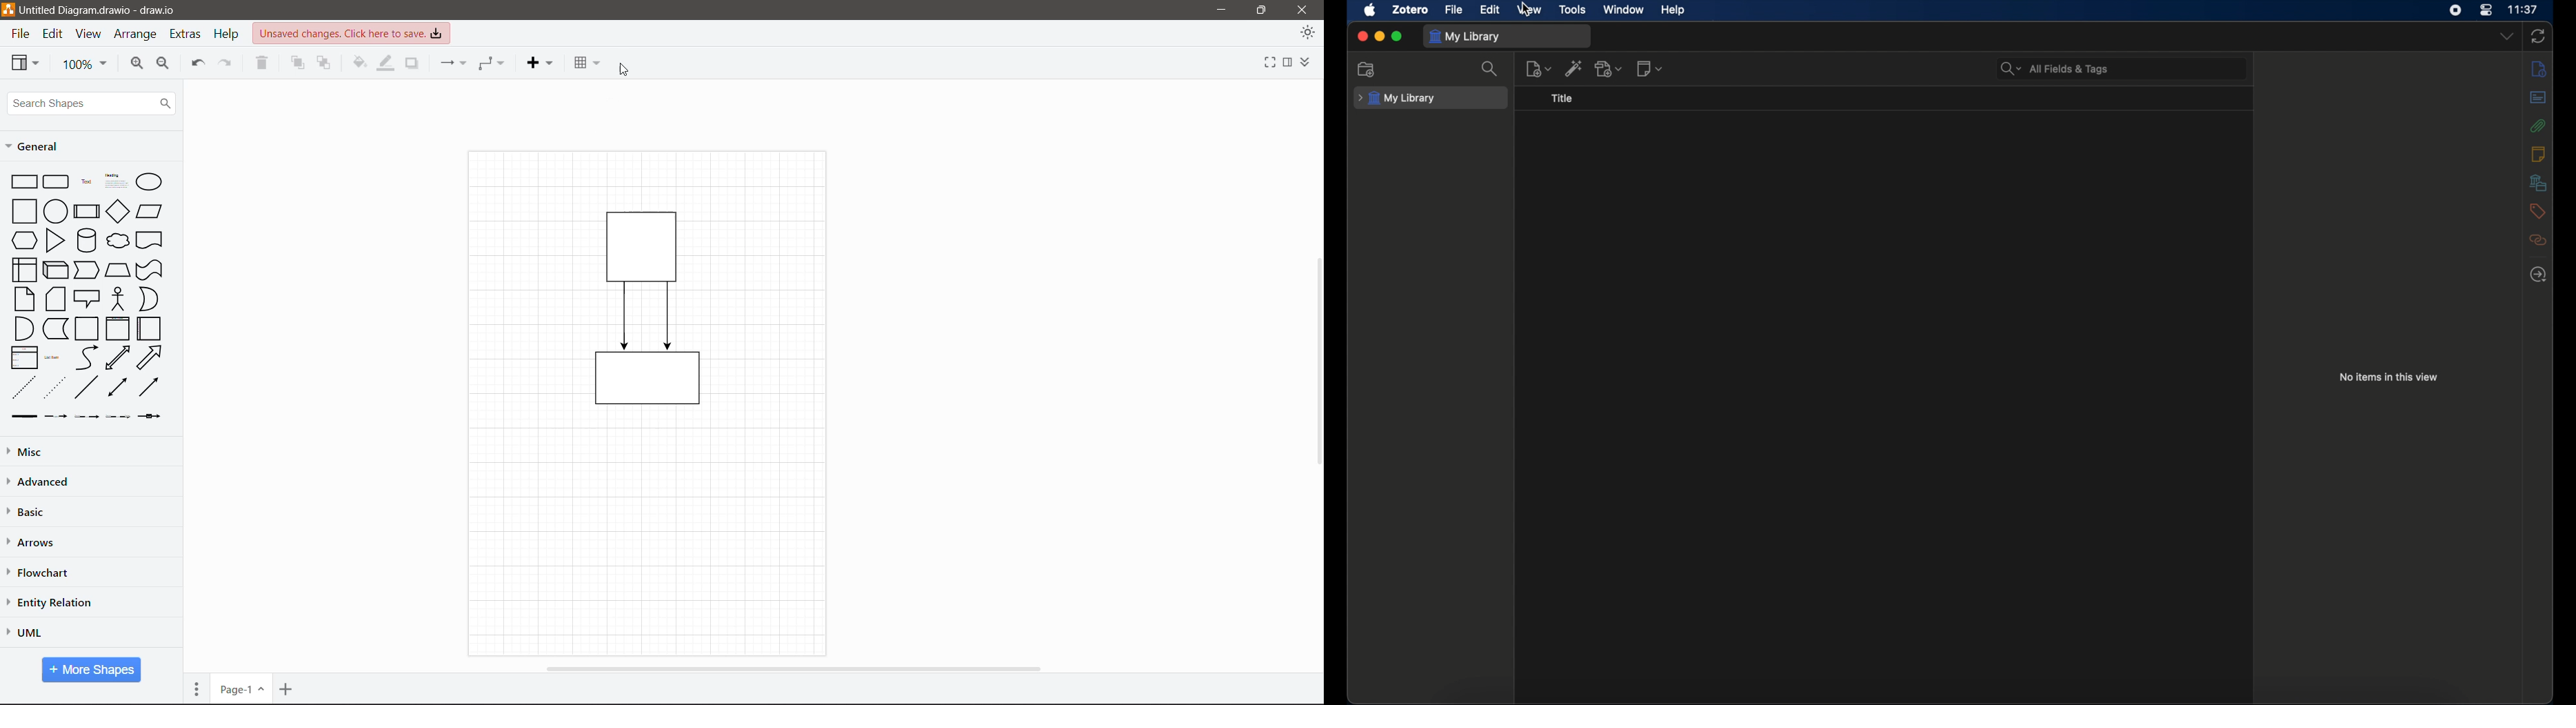  What do you see at coordinates (1624, 8) in the screenshot?
I see `window` at bounding box center [1624, 8].